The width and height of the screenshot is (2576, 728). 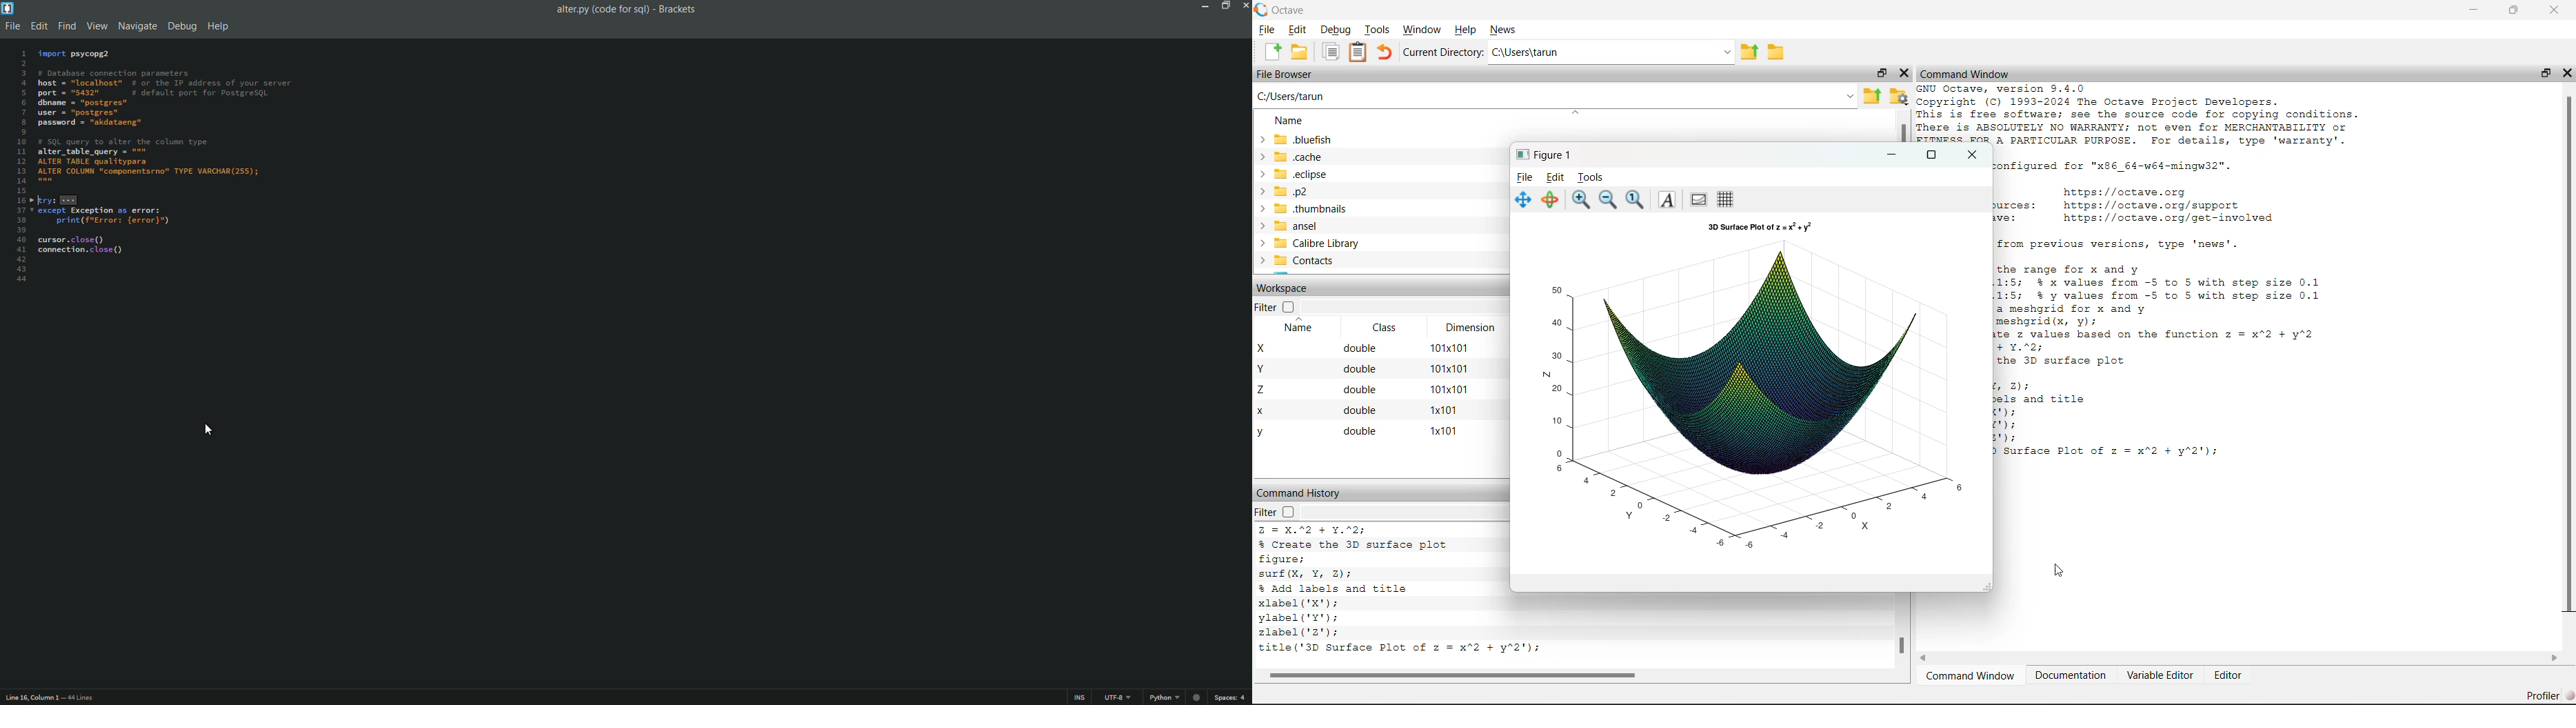 I want to click on 3D Surface Plot of z = x^2 + y^2, so click(x=1764, y=227).